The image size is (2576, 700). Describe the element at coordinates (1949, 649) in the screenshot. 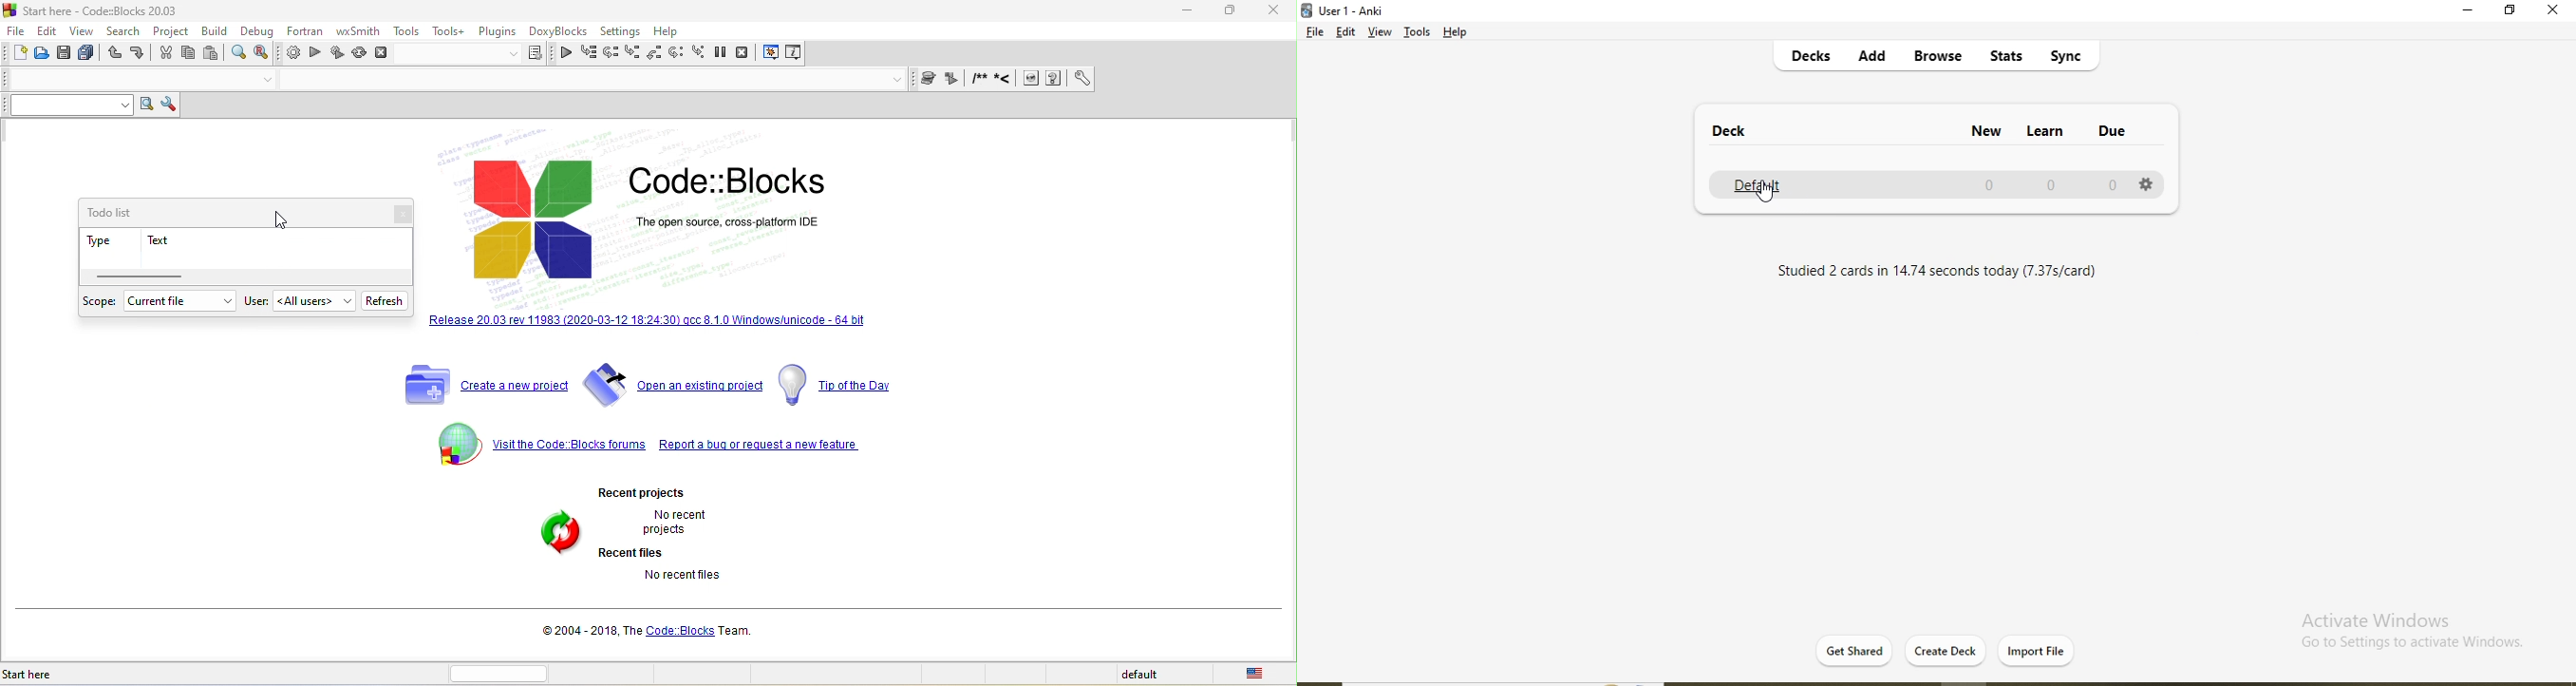

I see `create deck` at that location.